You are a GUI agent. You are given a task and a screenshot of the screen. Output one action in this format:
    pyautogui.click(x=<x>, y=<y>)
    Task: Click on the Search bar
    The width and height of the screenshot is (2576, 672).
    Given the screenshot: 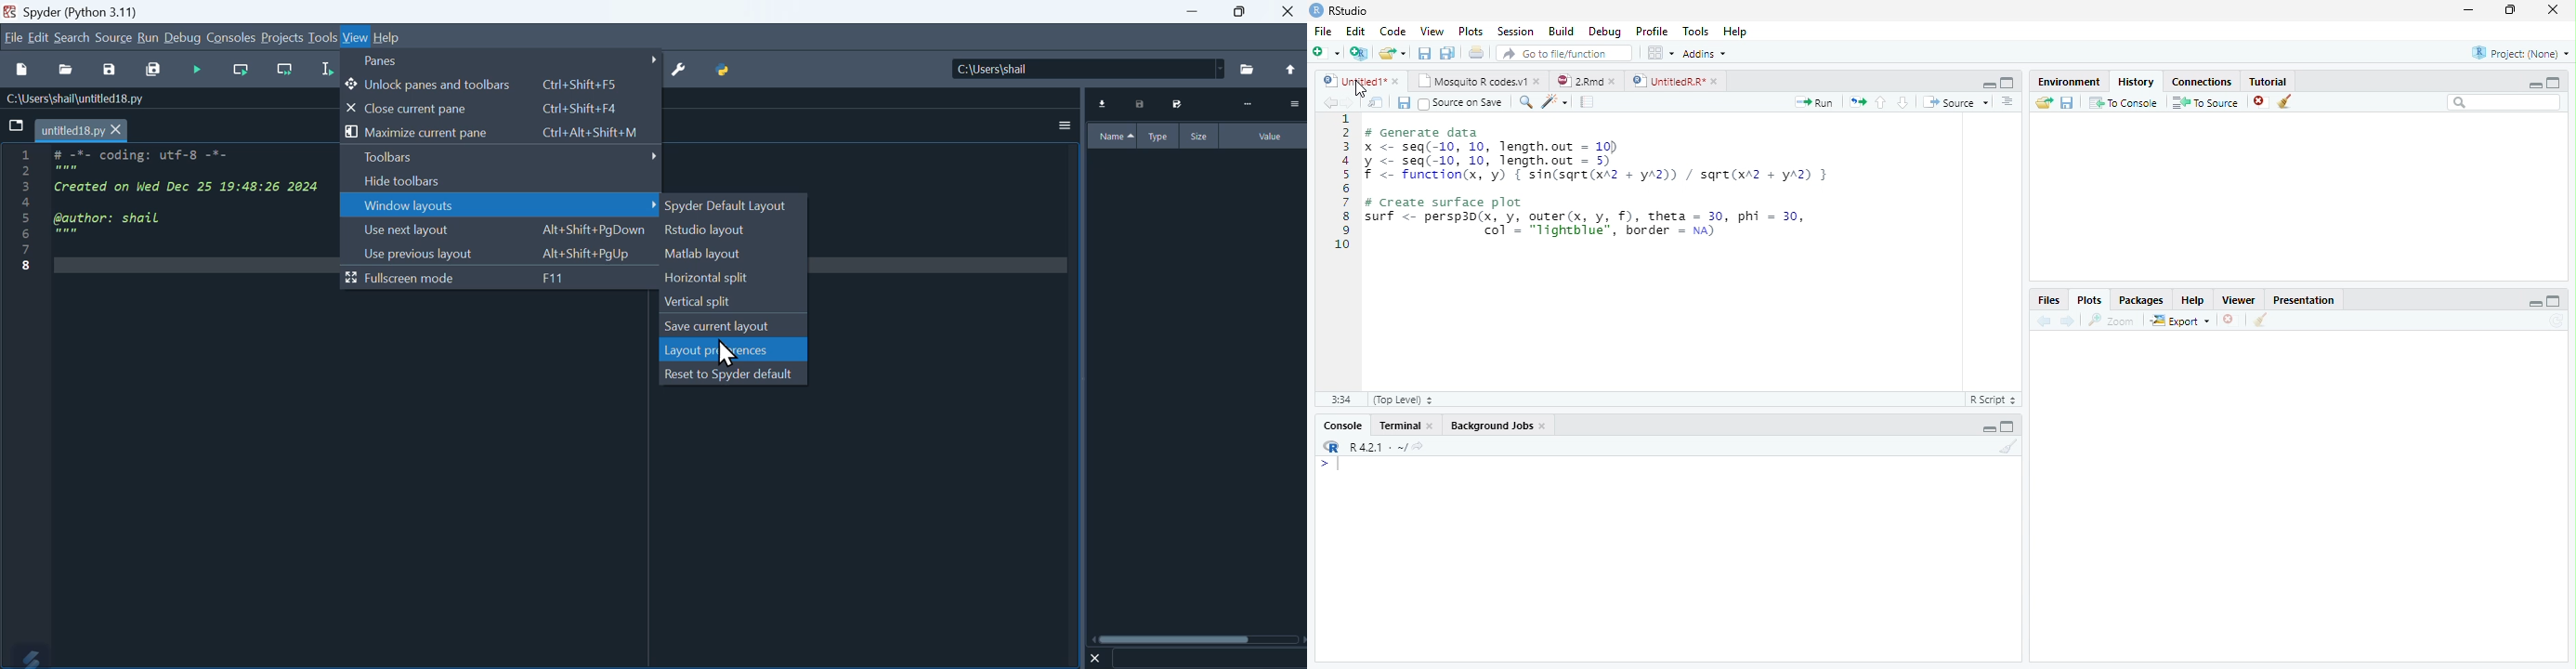 What is the action you would take?
    pyautogui.click(x=1208, y=659)
    